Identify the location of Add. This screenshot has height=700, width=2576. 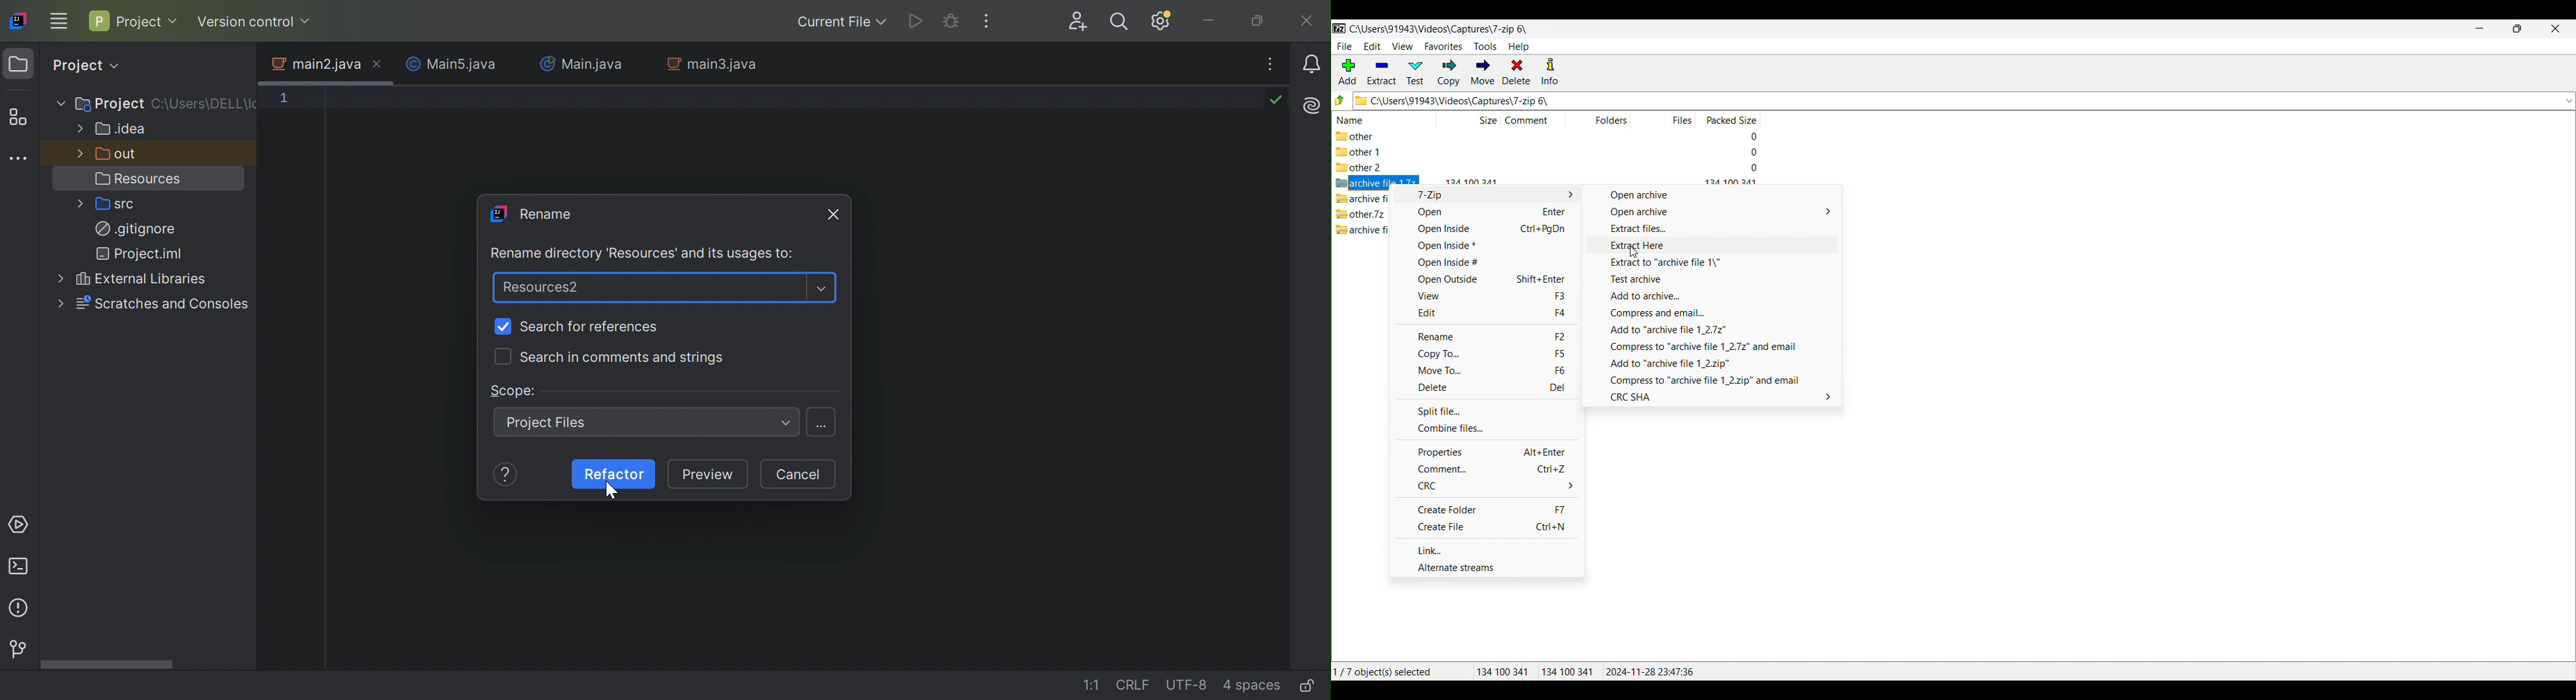
(1349, 71).